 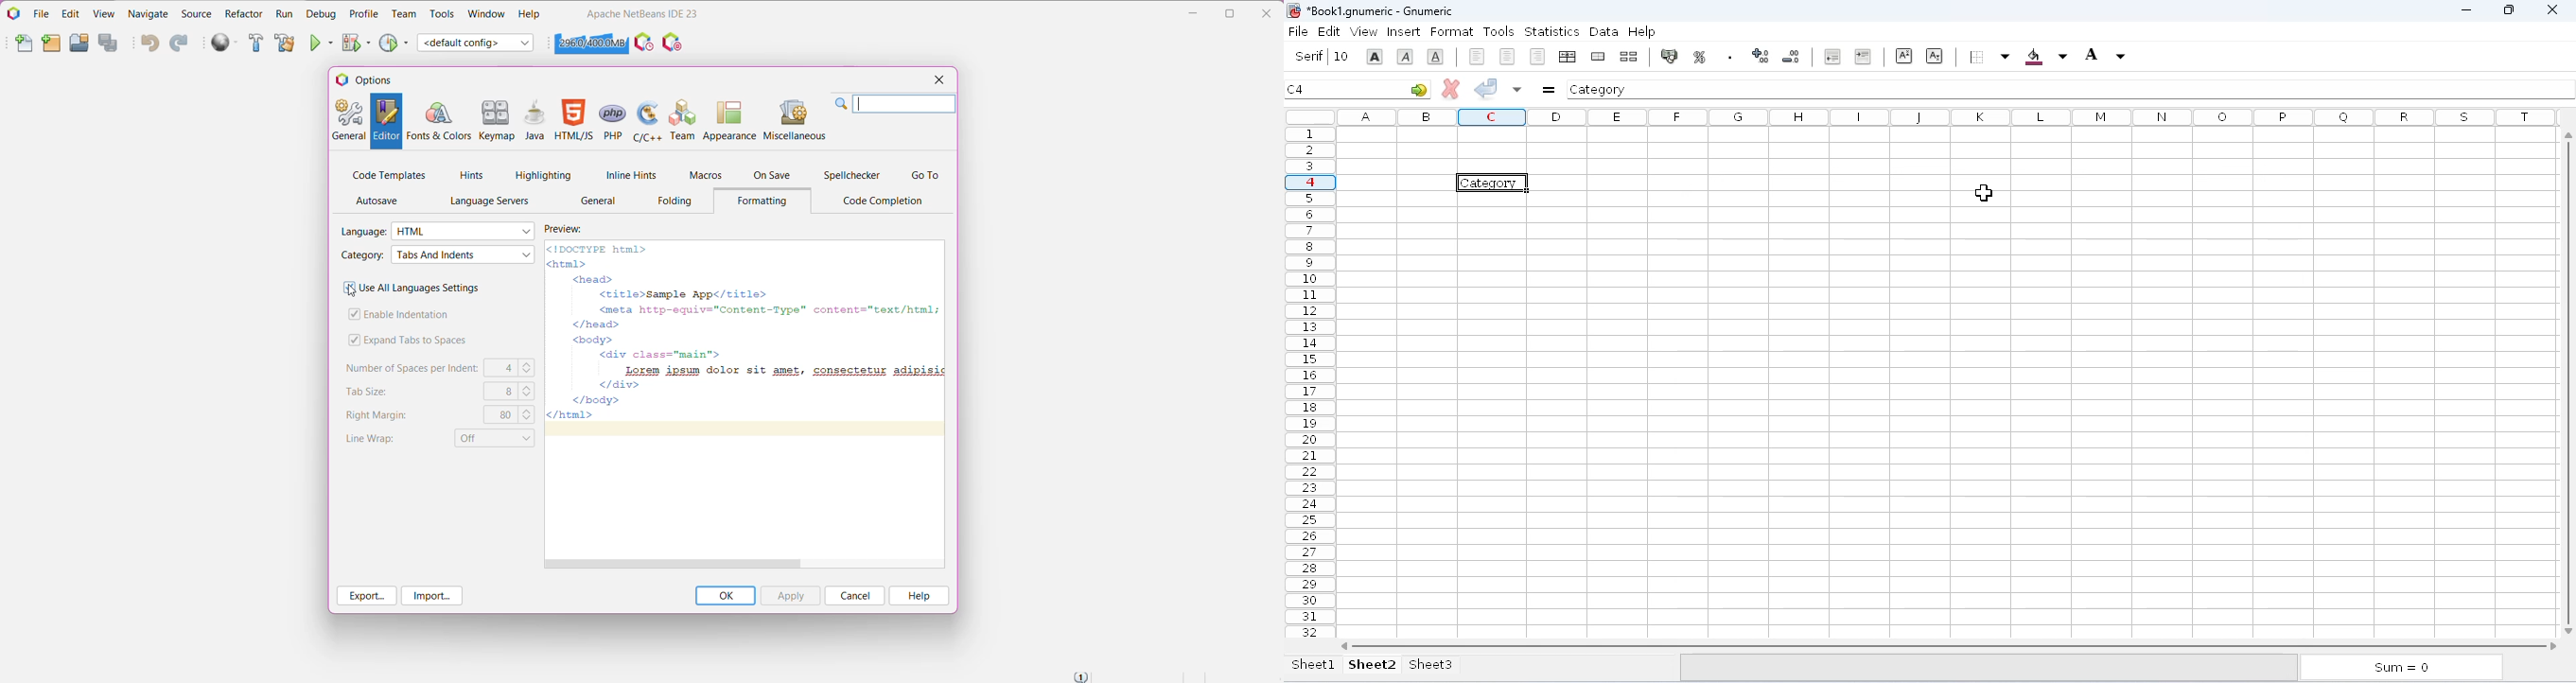 What do you see at coordinates (1474, 57) in the screenshot?
I see `underline` at bounding box center [1474, 57].